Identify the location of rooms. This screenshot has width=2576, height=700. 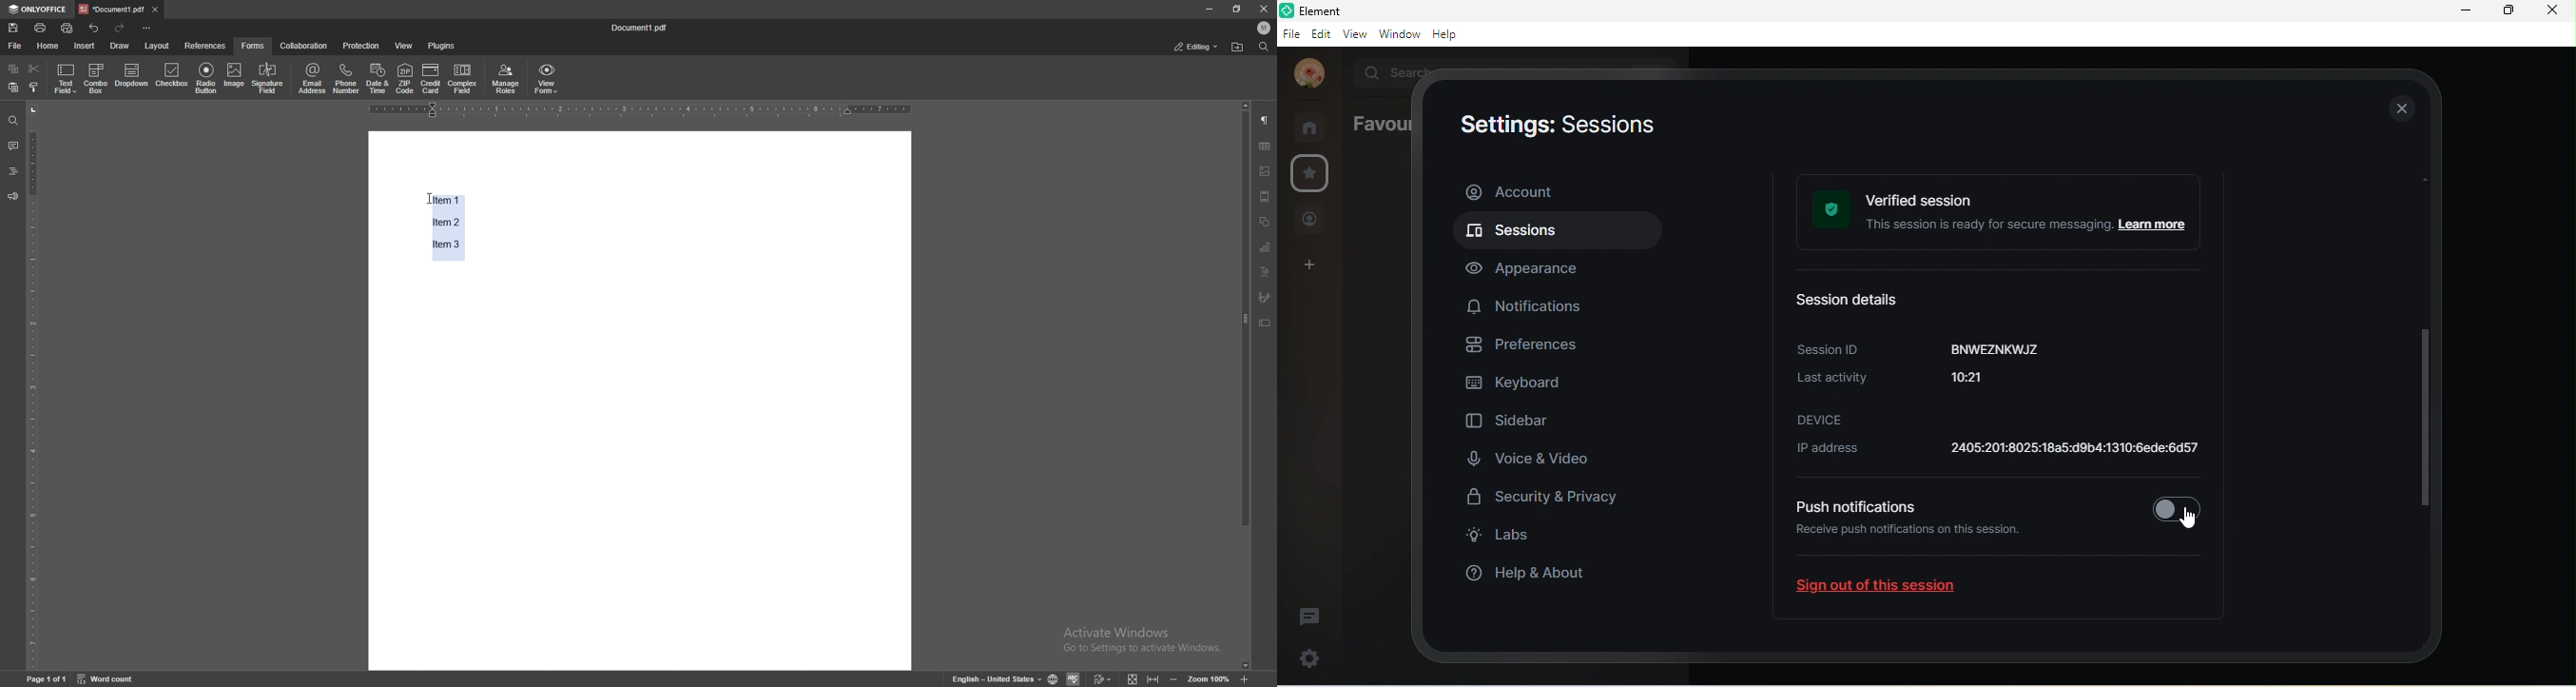
(1314, 127).